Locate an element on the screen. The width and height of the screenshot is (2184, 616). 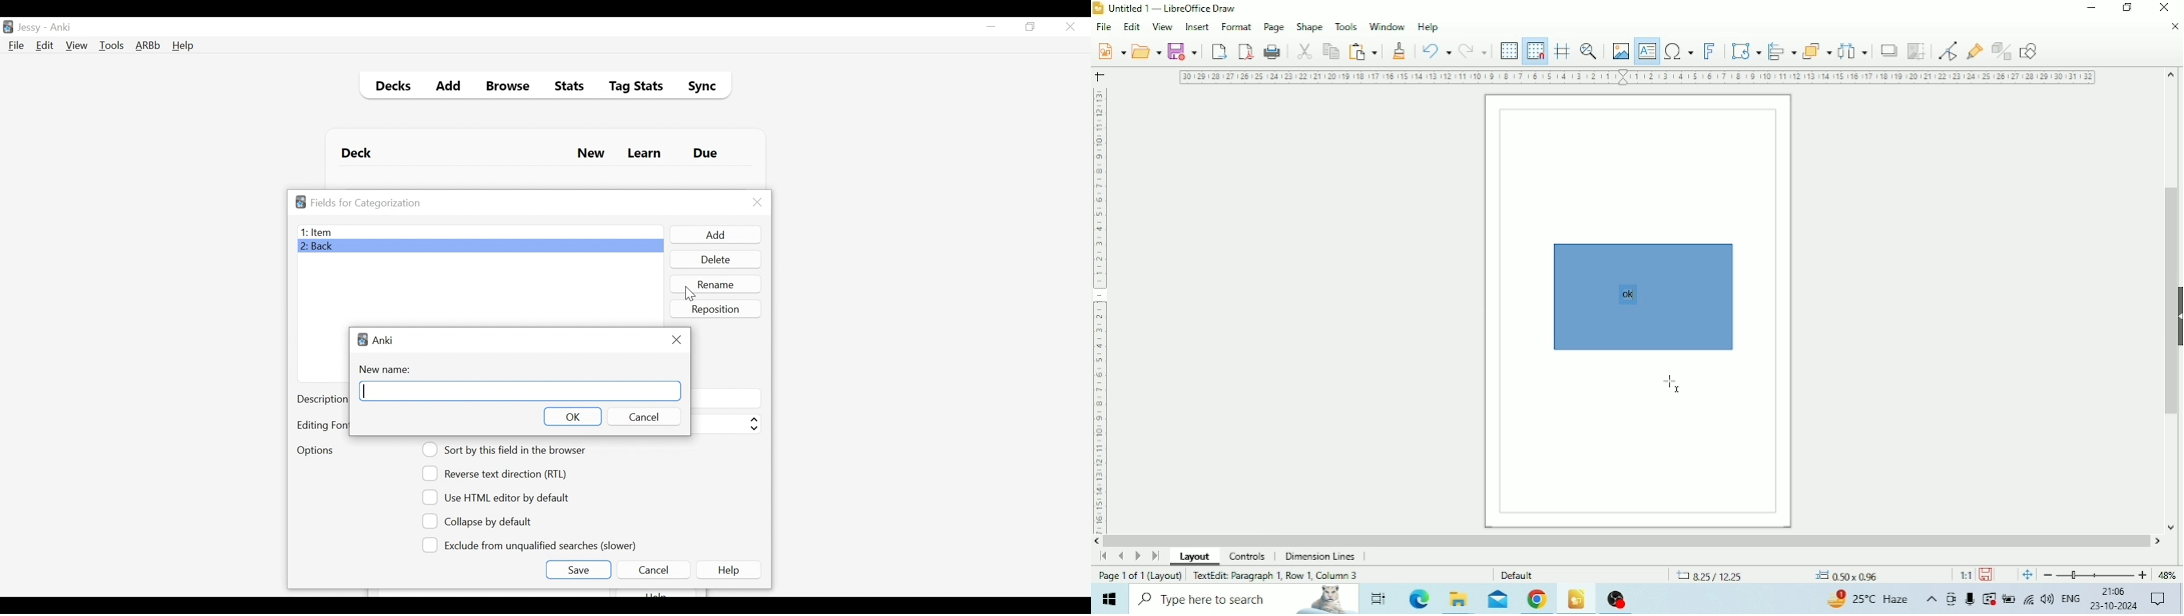
OBS Studio is located at coordinates (1621, 600).